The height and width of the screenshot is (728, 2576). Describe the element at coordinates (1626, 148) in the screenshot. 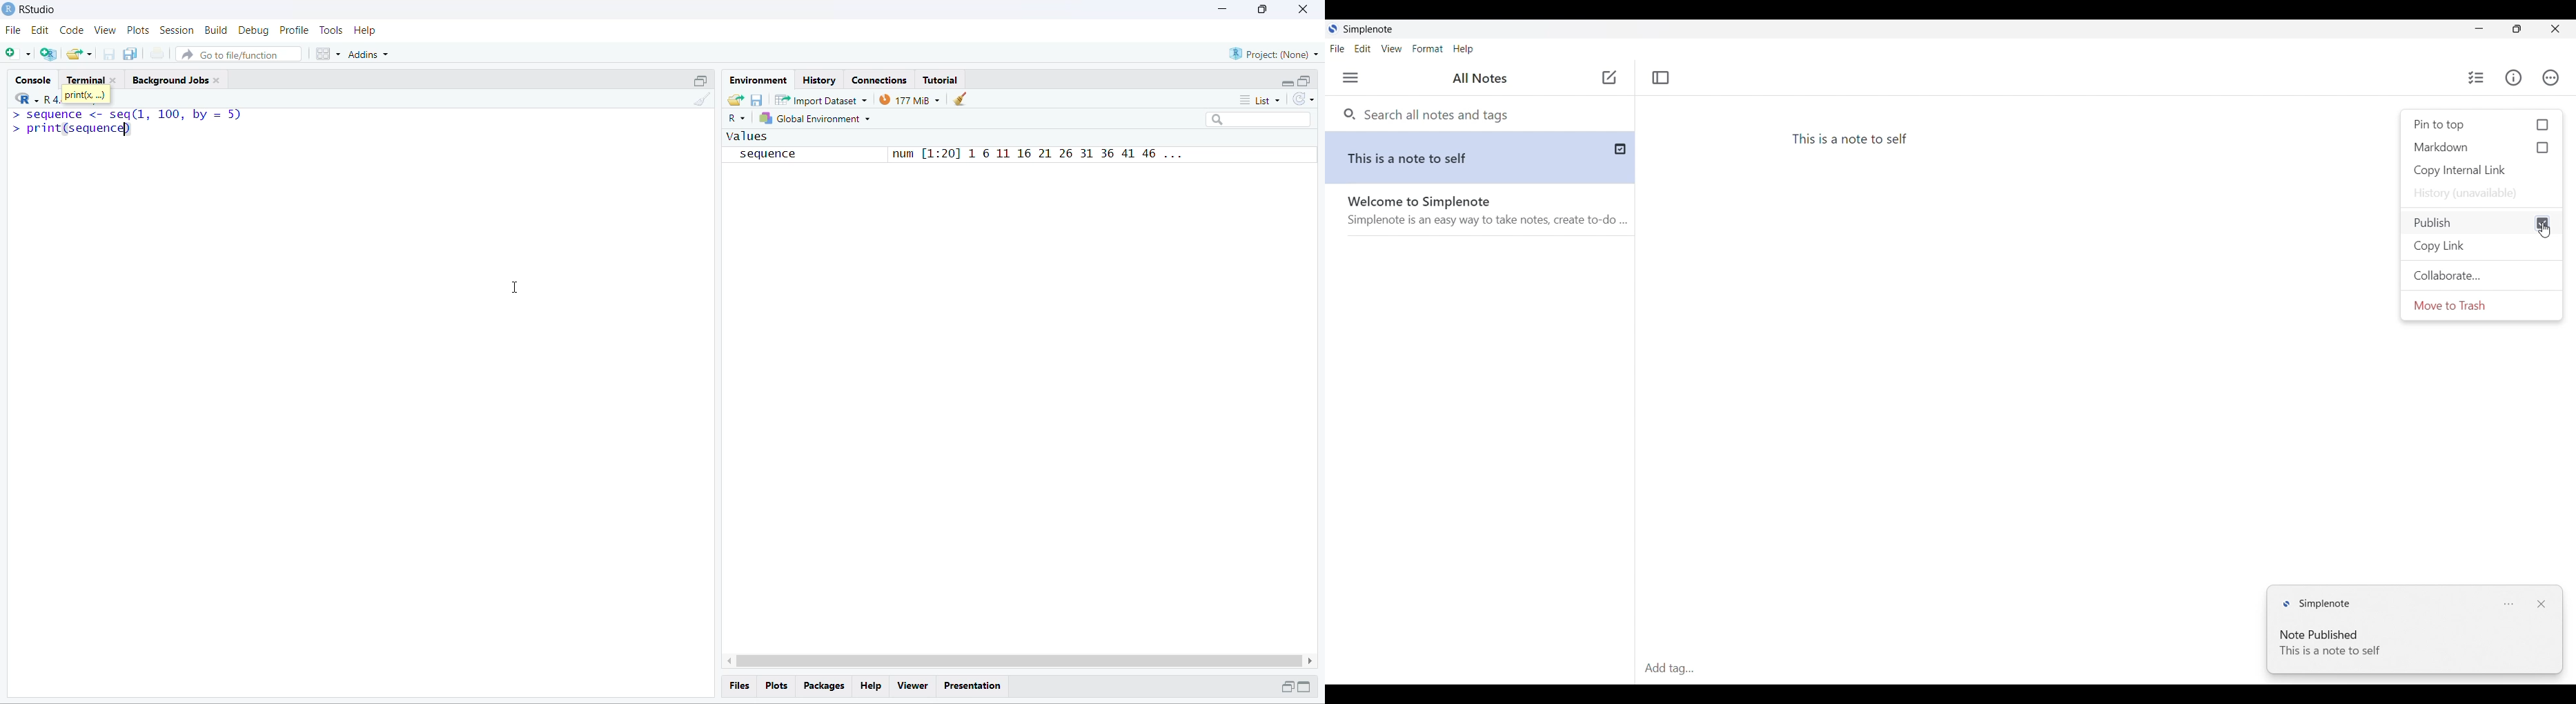

I see `published` at that location.